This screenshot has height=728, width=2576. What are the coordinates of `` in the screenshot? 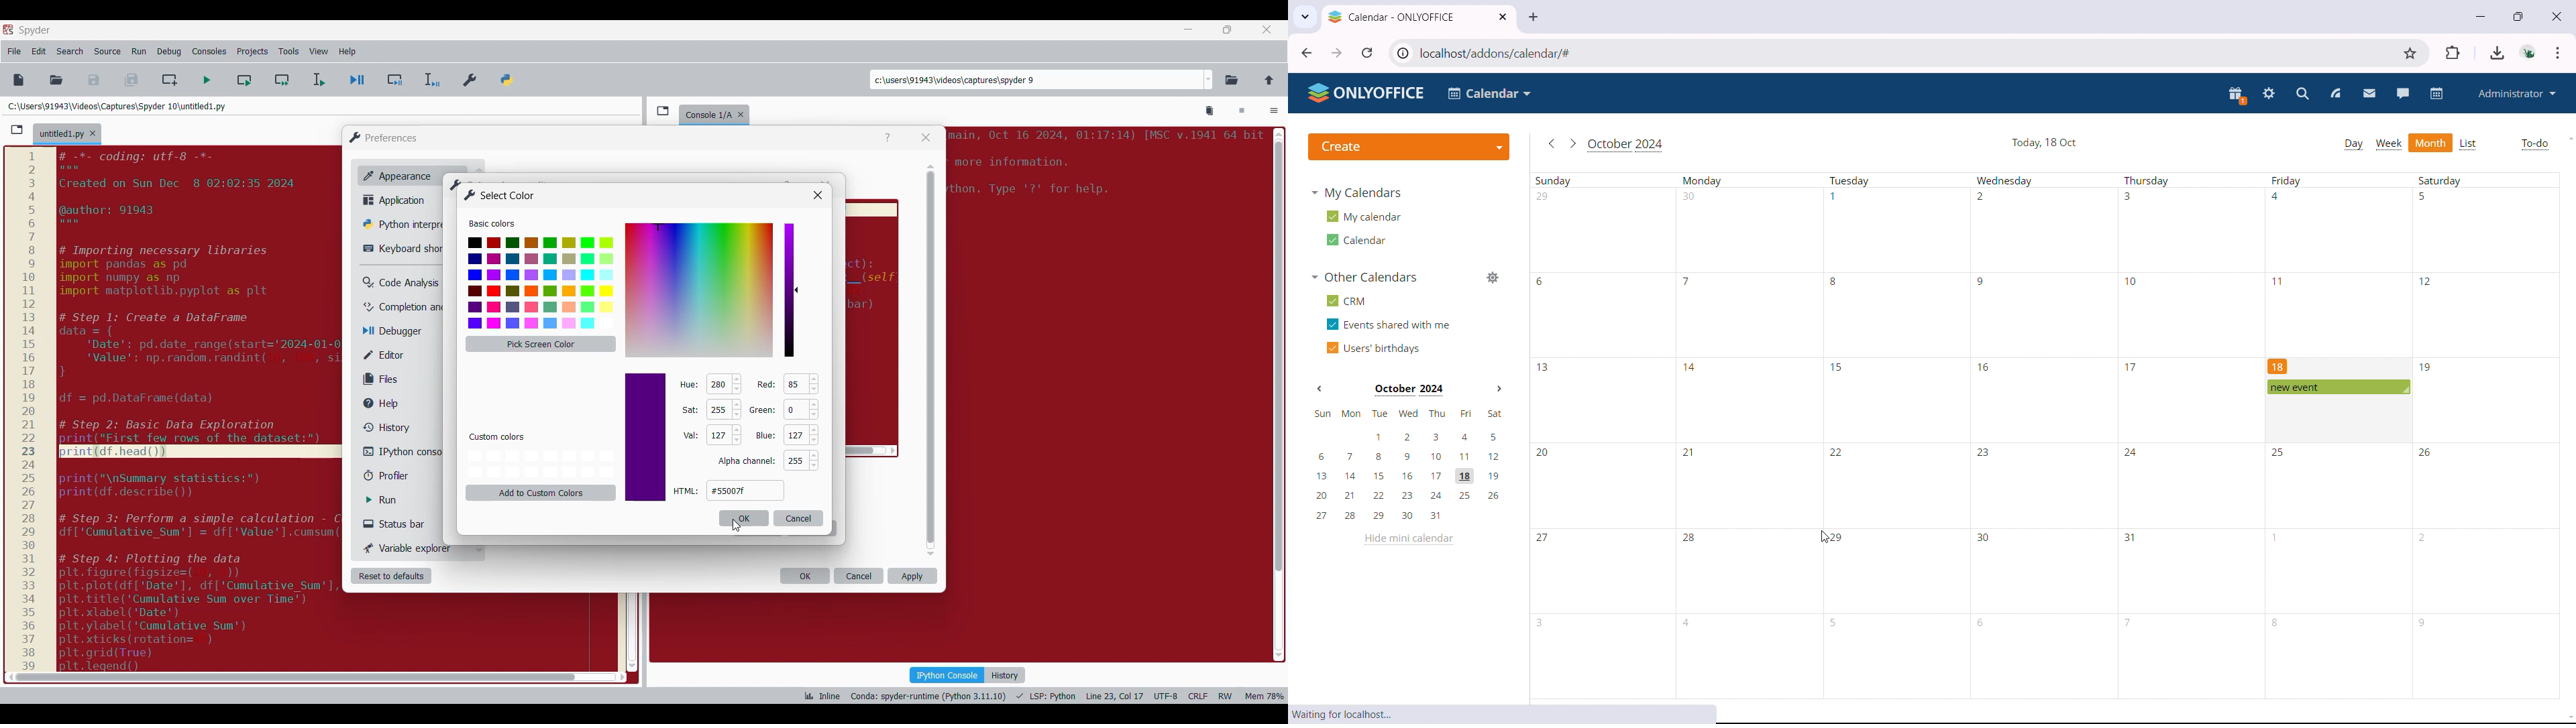 It's located at (816, 194).